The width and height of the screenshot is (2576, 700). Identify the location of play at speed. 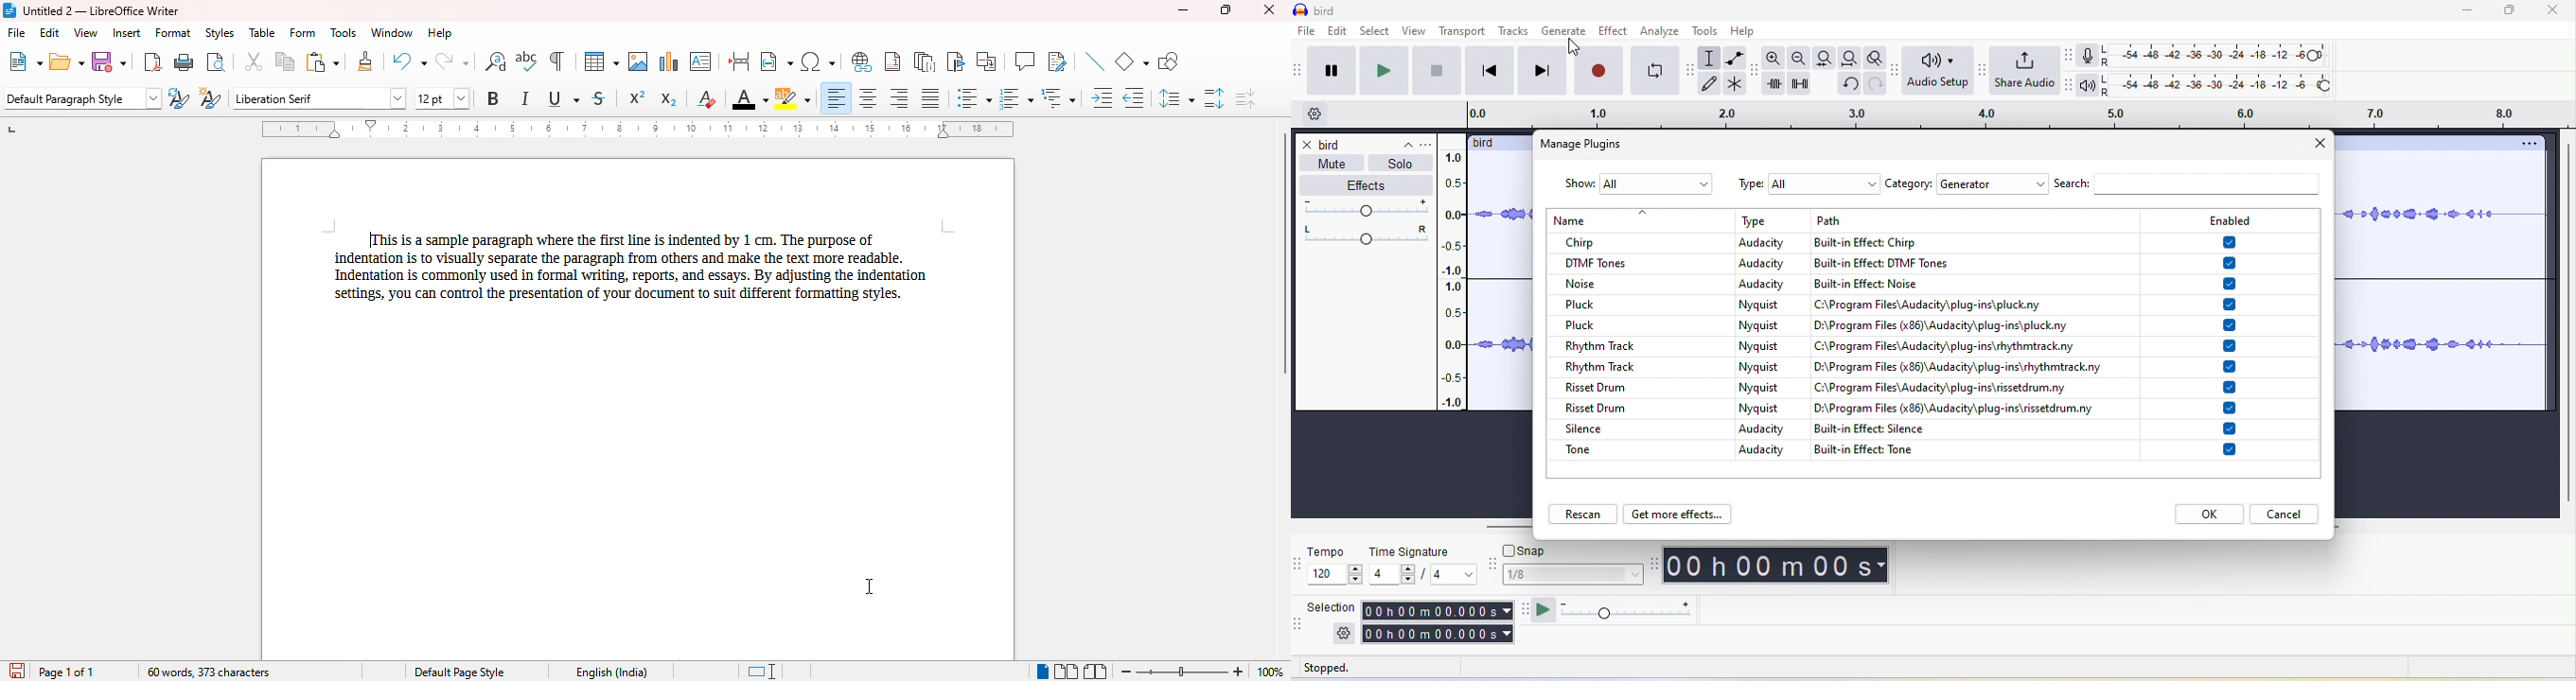
(1629, 611).